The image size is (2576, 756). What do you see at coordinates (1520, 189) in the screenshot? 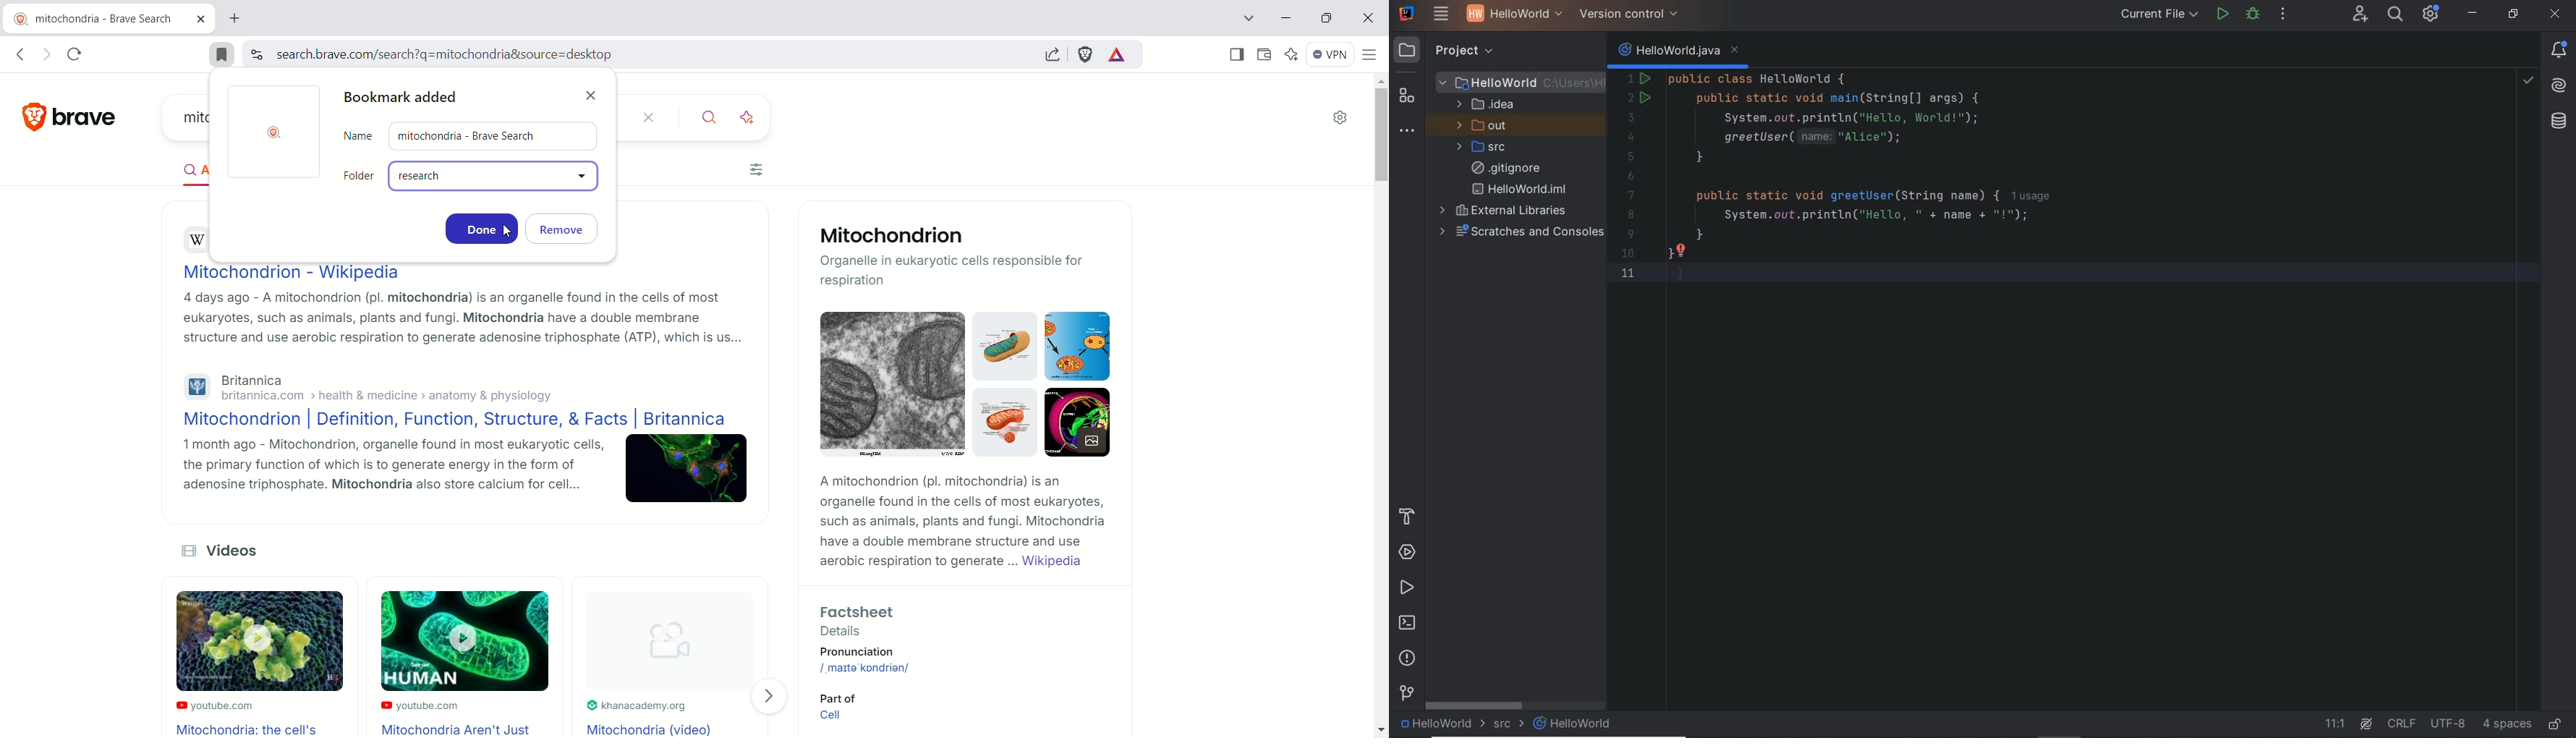
I see `HelloWorld.iml` at bounding box center [1520, 189].